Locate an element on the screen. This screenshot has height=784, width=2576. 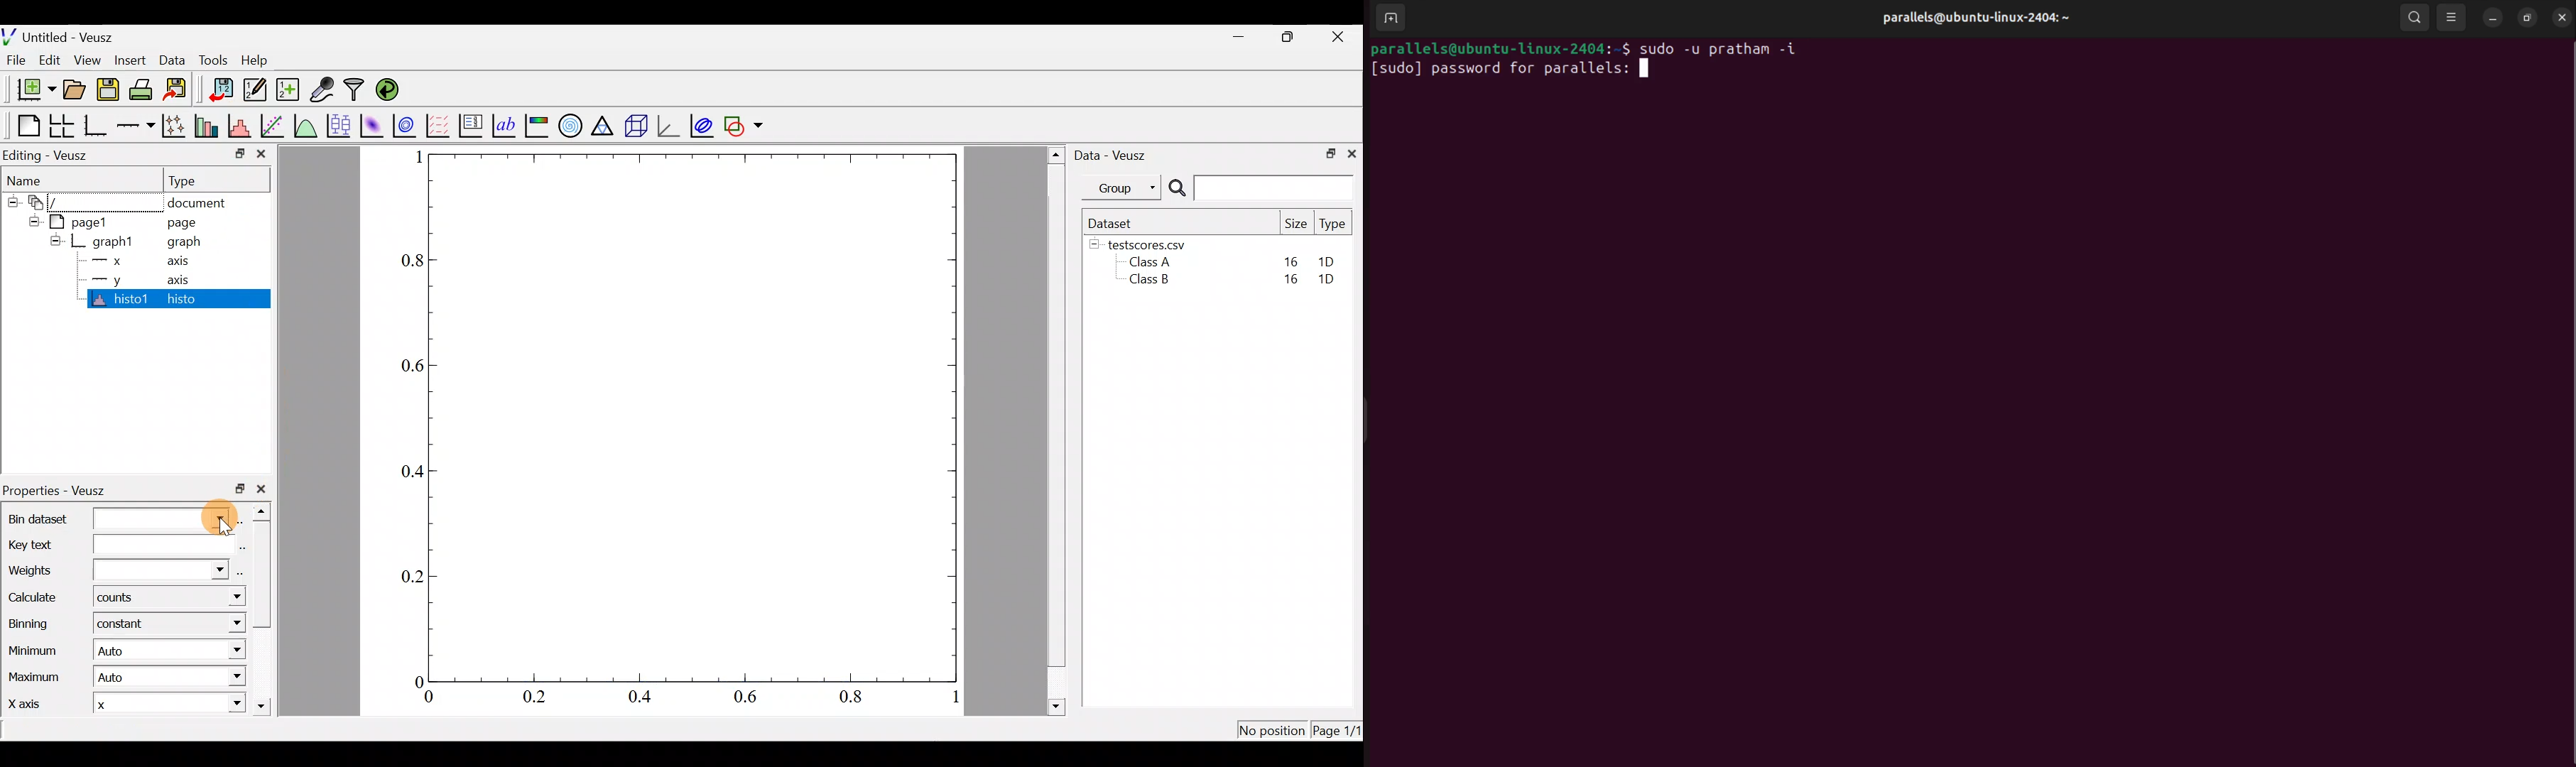
0.2 is located at coordinates (537, 700).